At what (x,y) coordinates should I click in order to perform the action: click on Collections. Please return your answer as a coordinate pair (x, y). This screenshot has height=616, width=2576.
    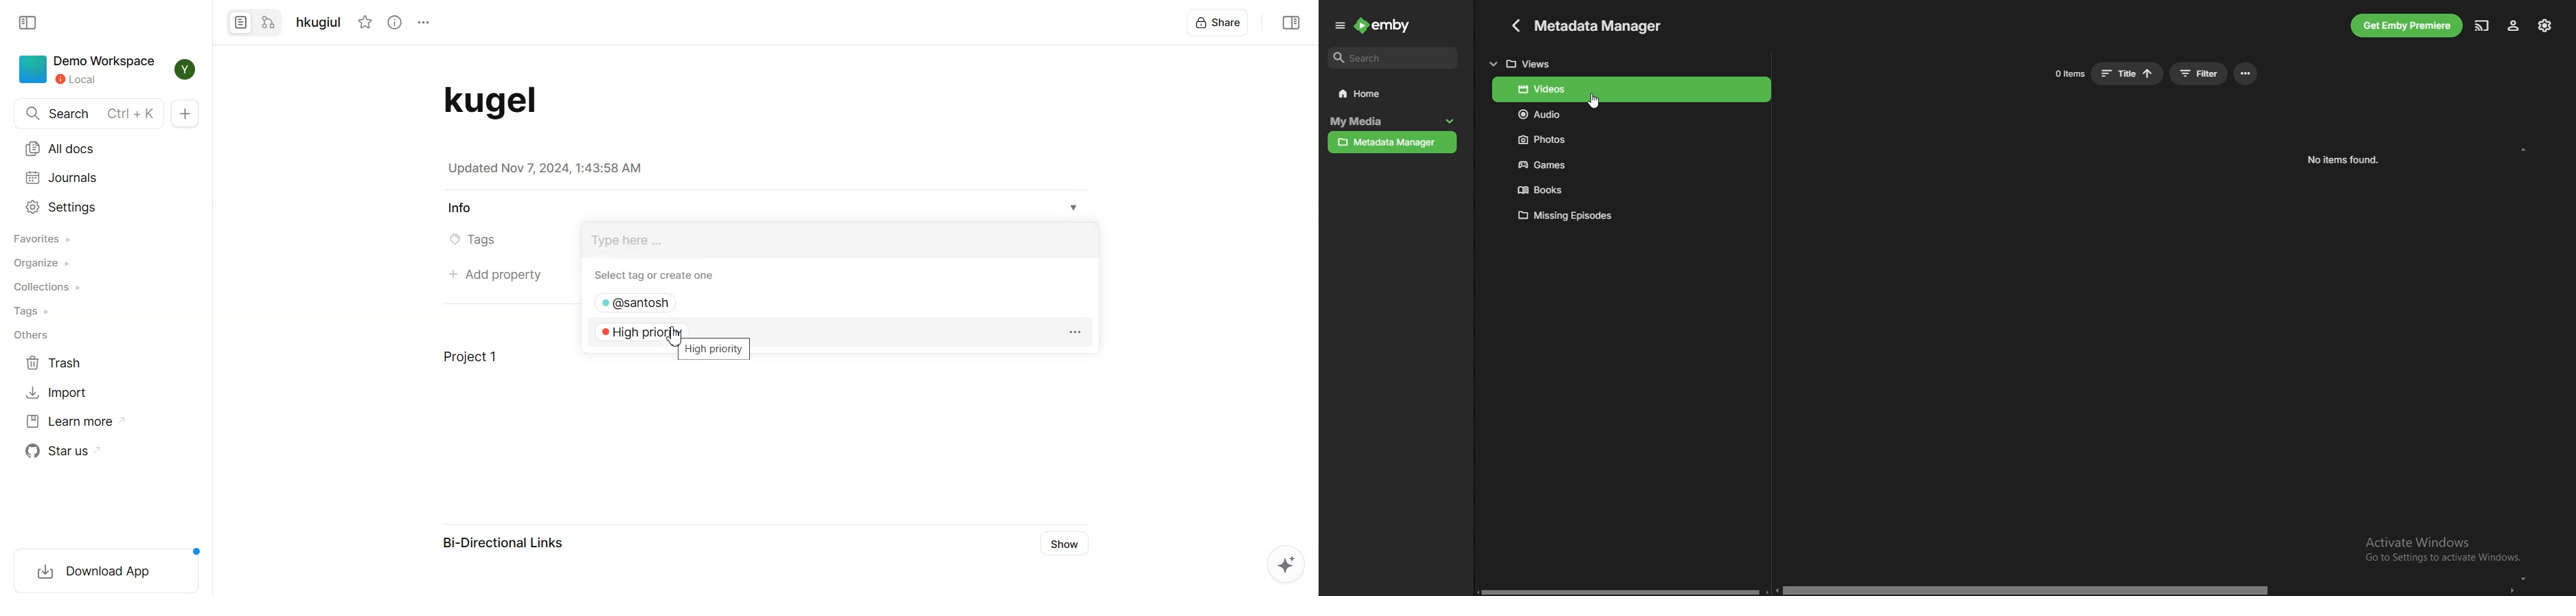
    Looking at the image, I should click on (46, 288).